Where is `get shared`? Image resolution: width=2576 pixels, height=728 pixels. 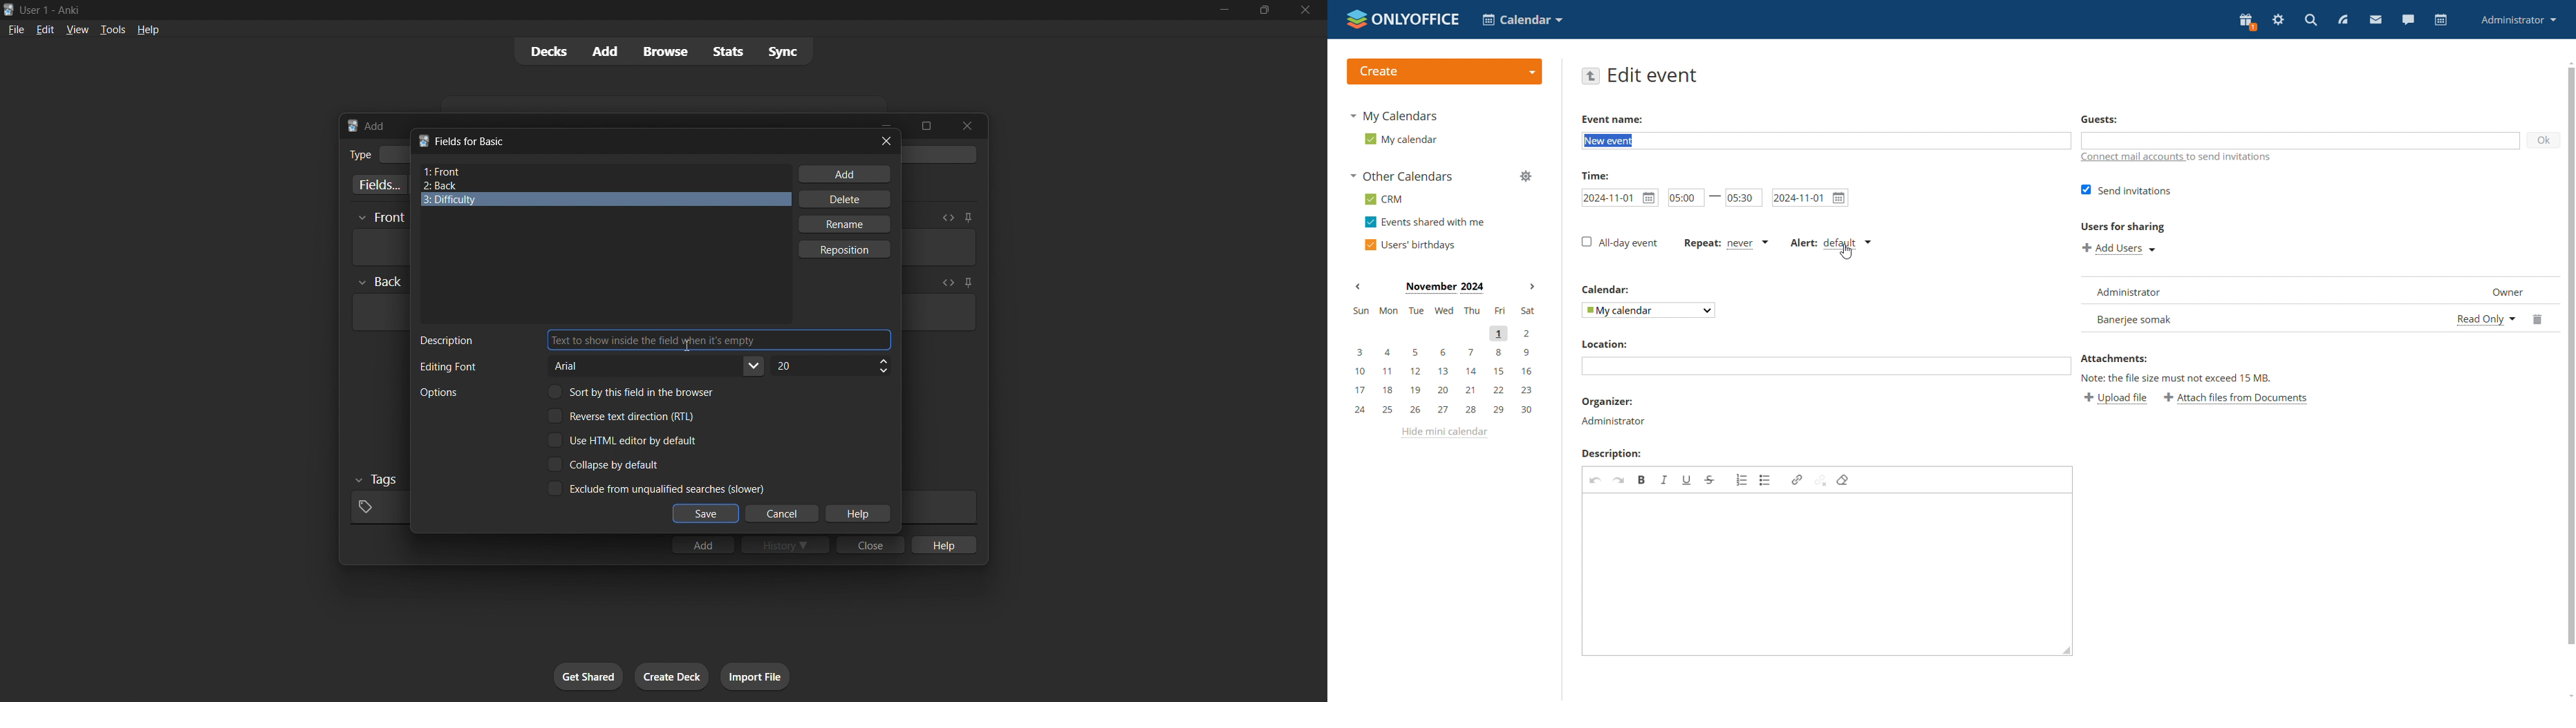 get shared is located at coordinates (588, 676).